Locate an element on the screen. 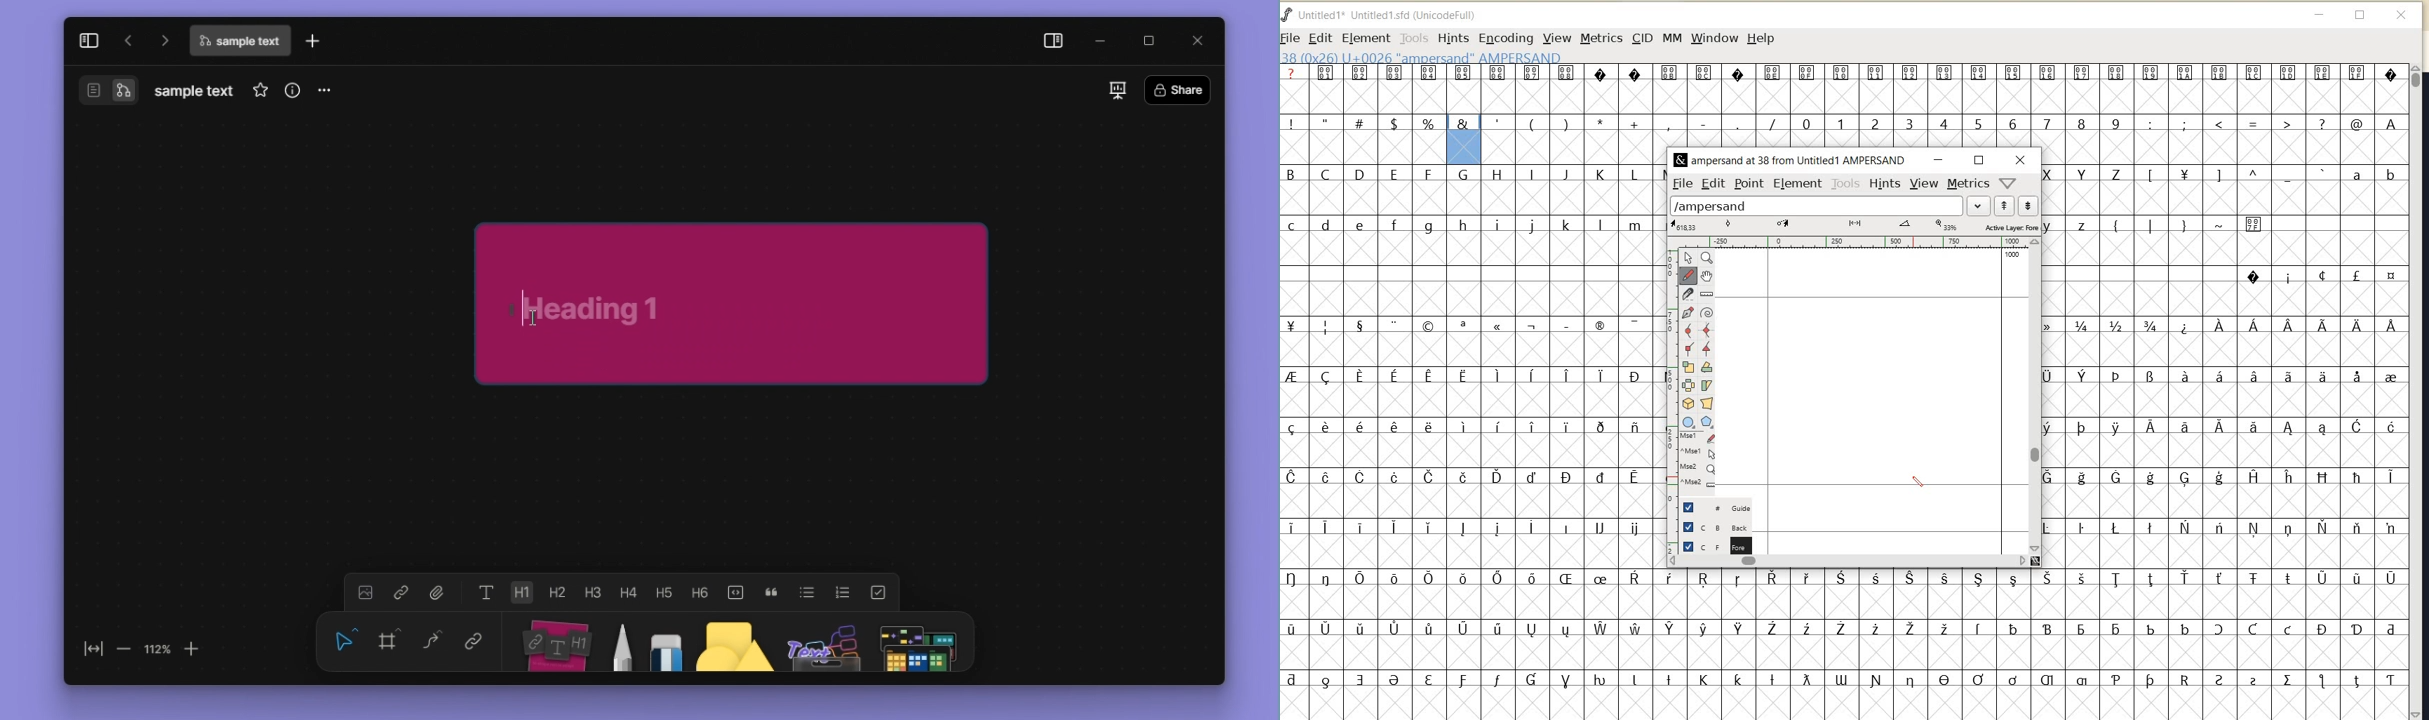 The image size is (2436, 728). glyph characters is located at coordinates (2031, 637).